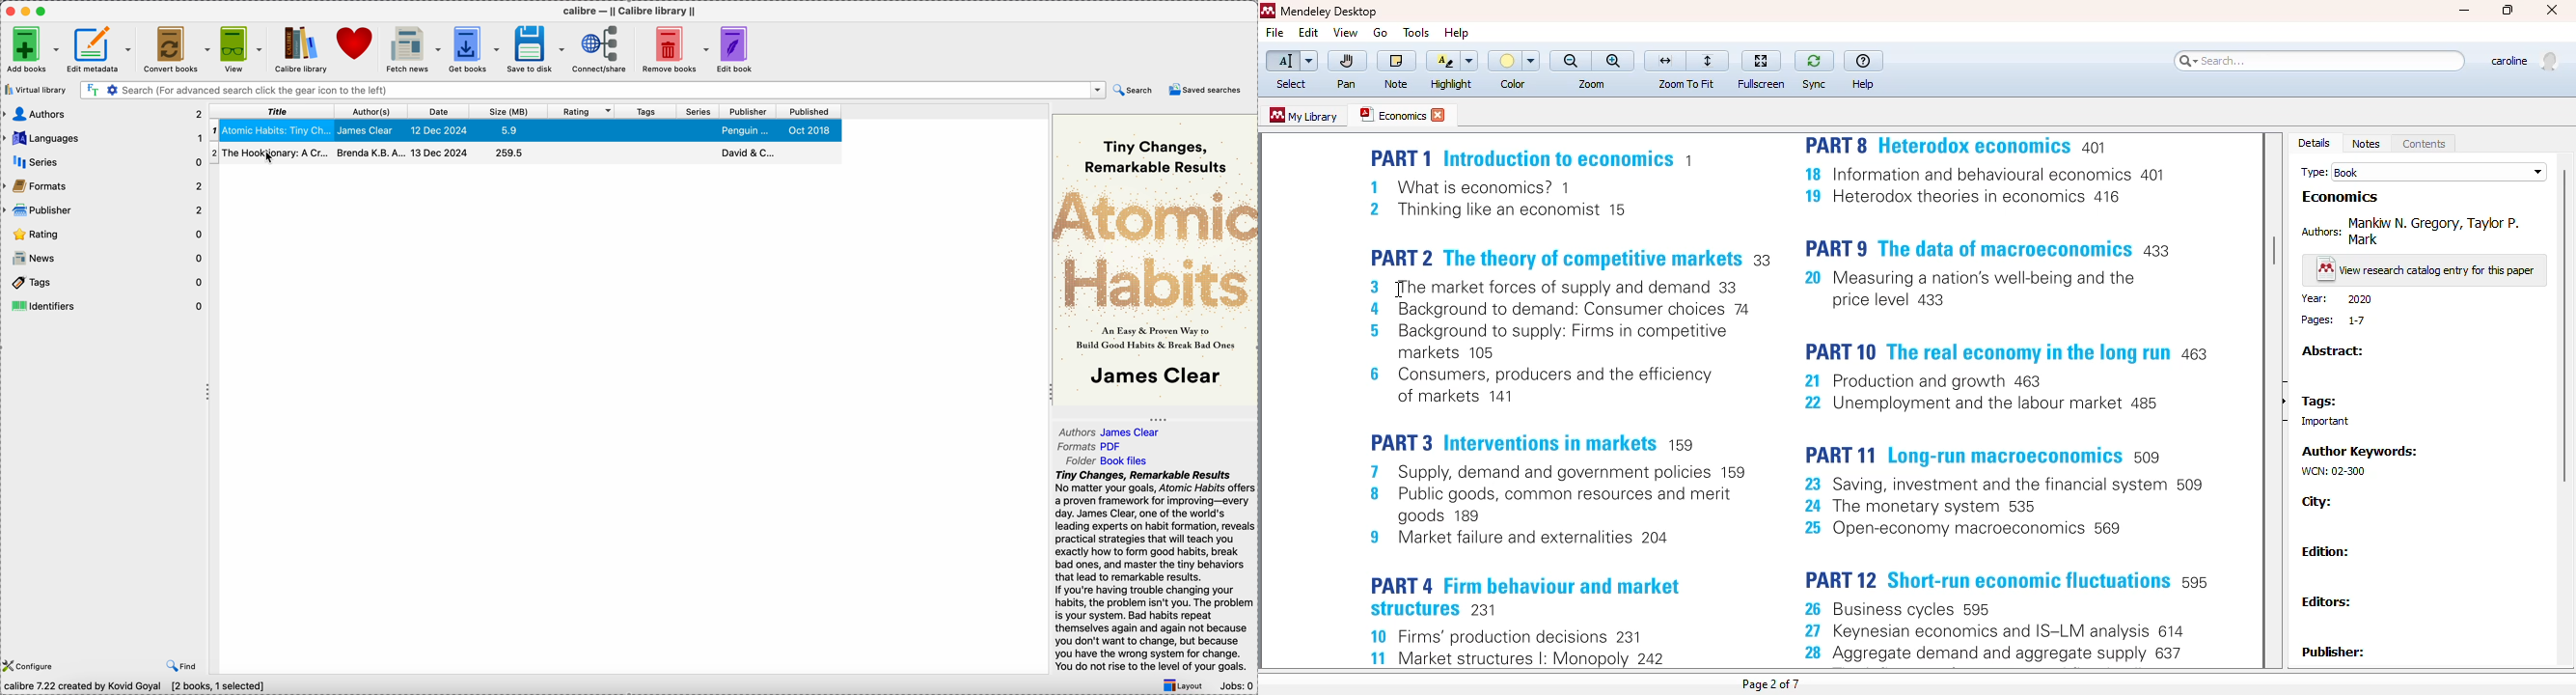 Image resolution: width=2576 pixels, height=700 pixels. Describe the element at coordinates (267, 157) in the screenshot. I see `cursor` at that location.